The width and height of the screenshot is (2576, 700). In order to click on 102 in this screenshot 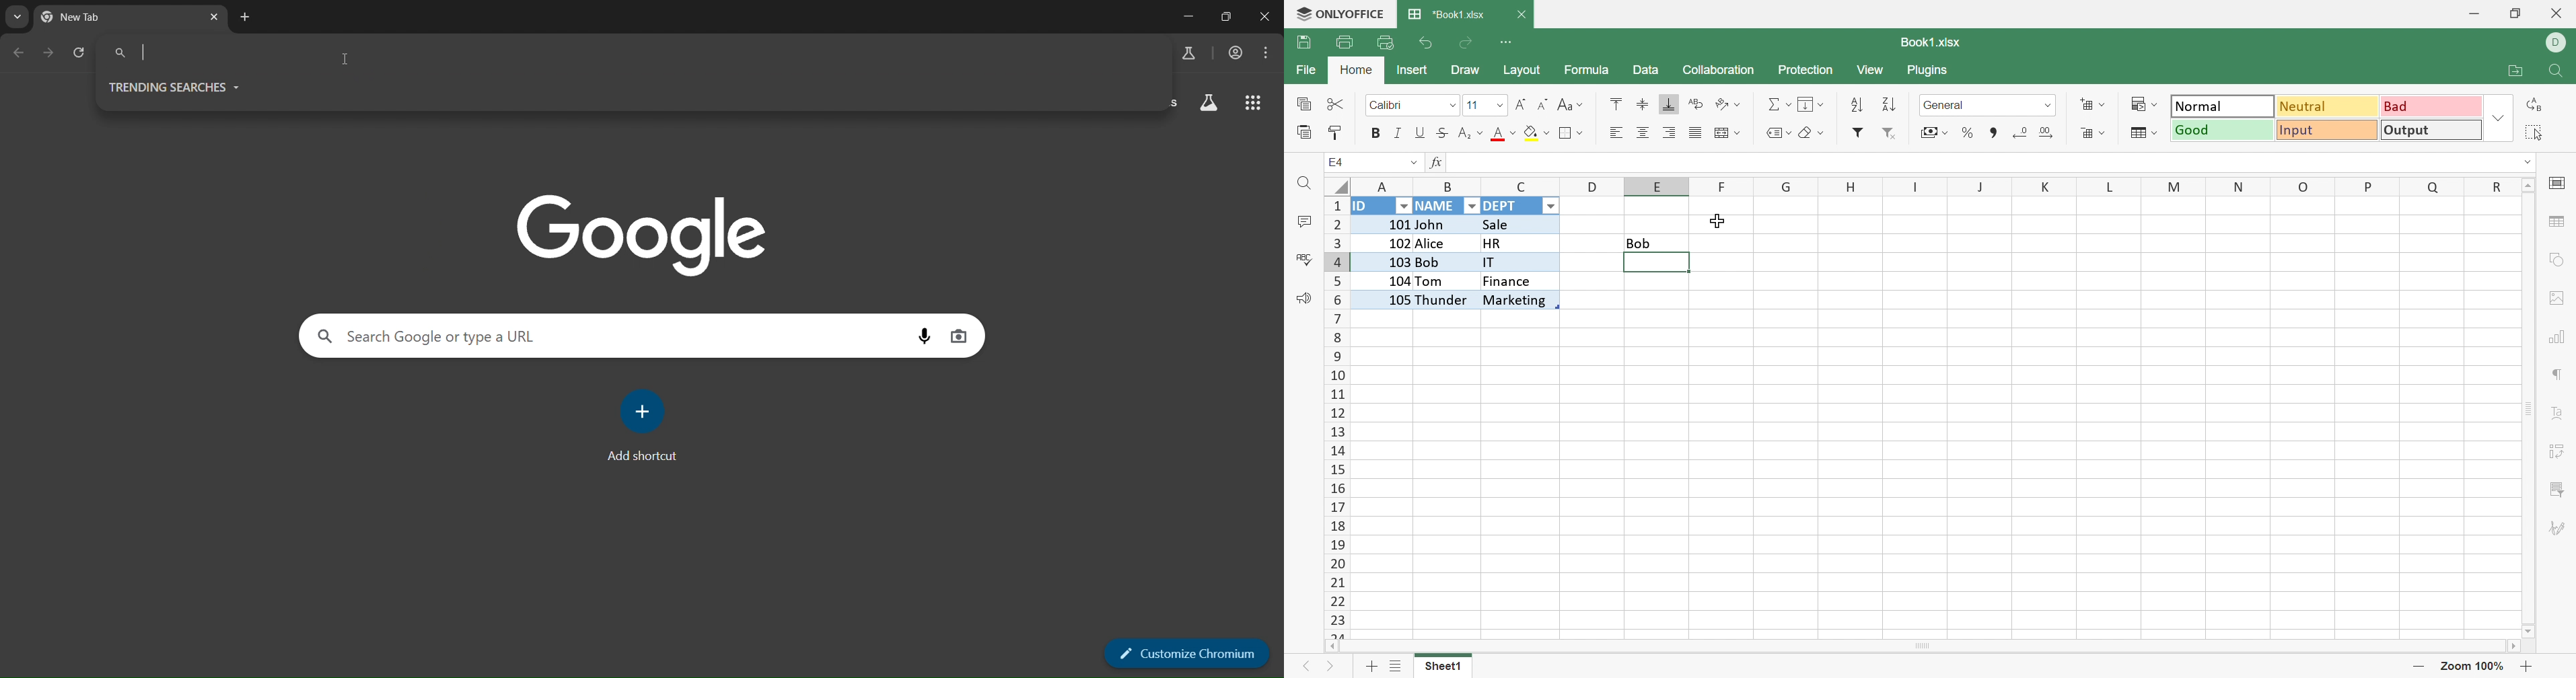, I will do `click(1387, 241)`.